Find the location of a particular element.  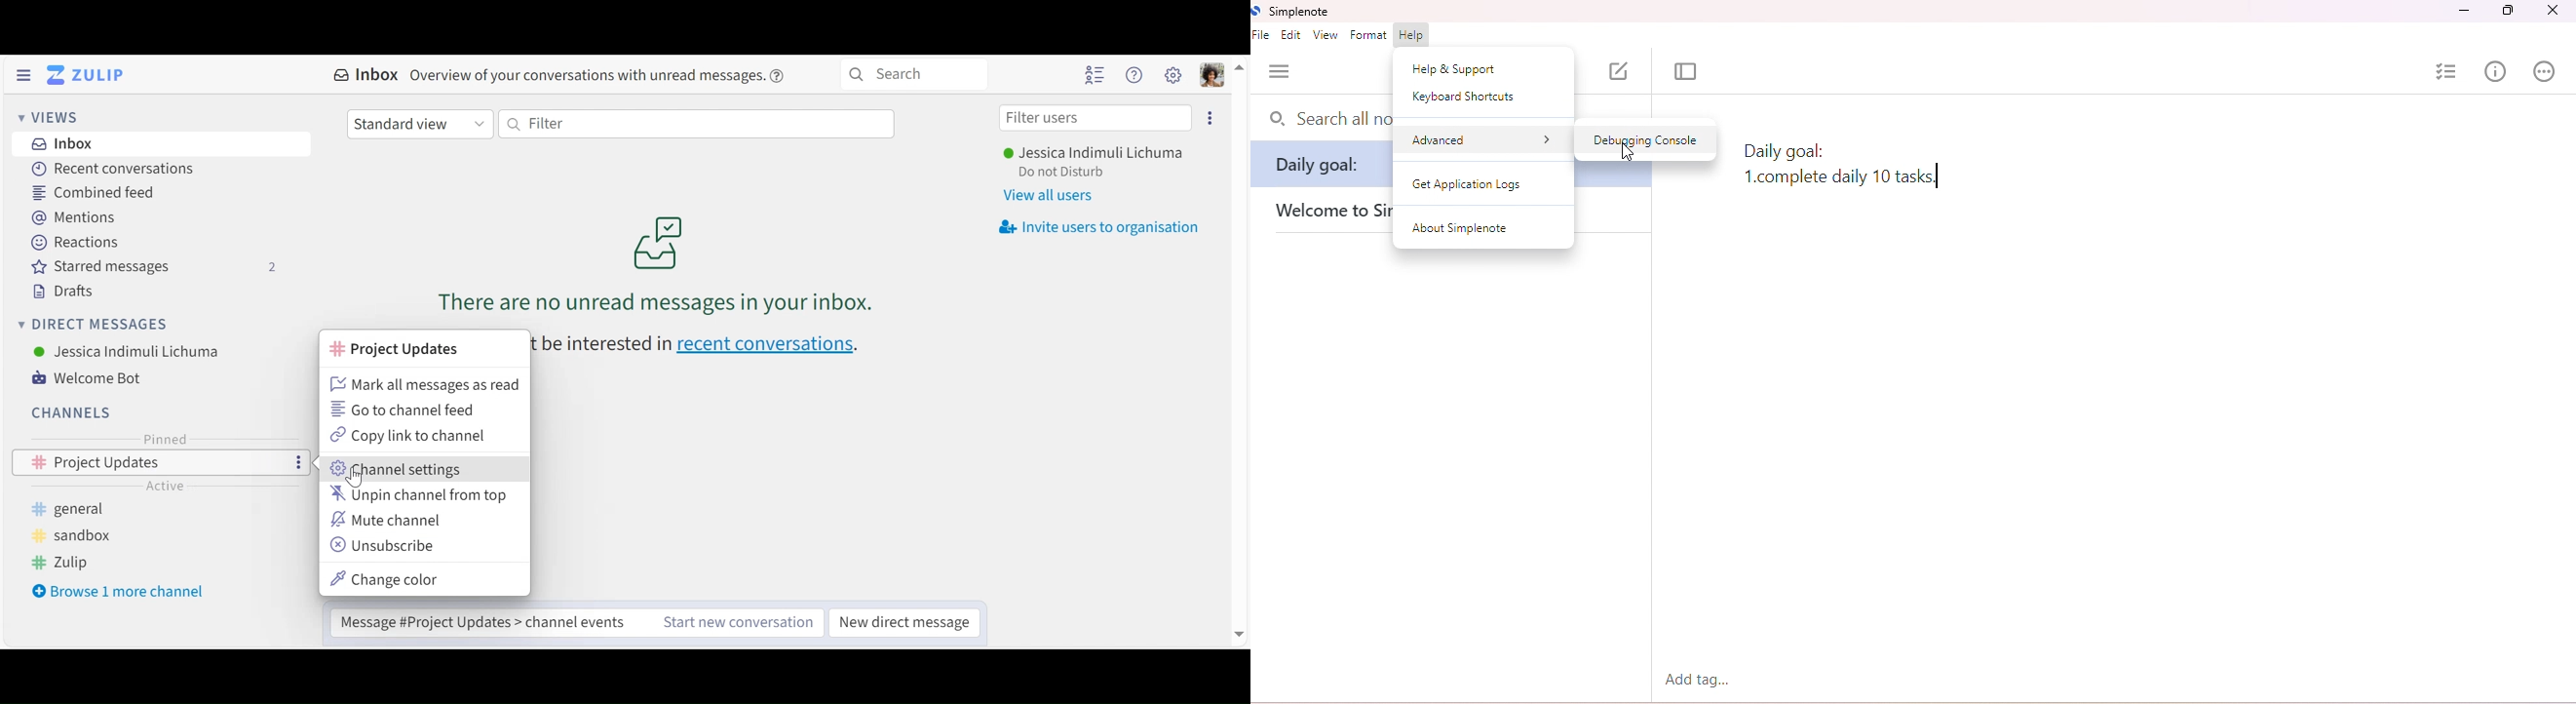

zulip is located at coordinates (62, 563).